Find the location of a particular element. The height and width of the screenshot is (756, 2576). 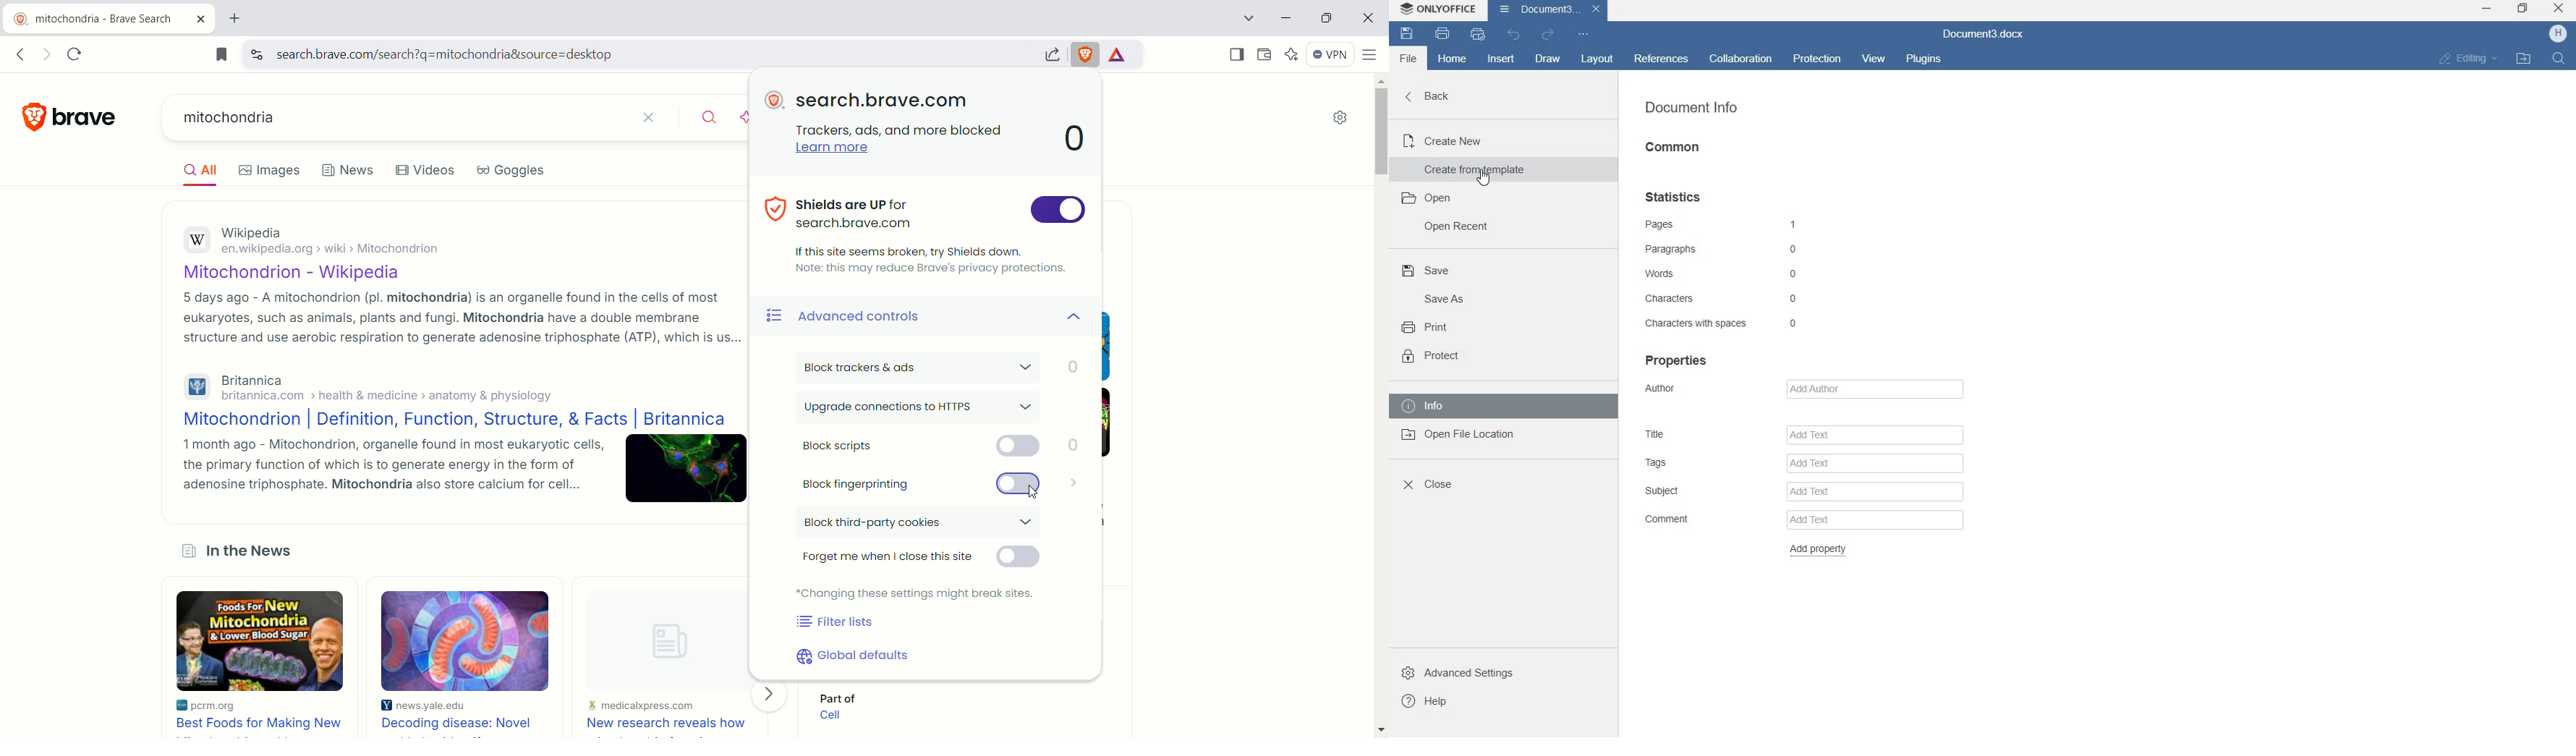

document3.docx is located at coordinates (1989, 34).